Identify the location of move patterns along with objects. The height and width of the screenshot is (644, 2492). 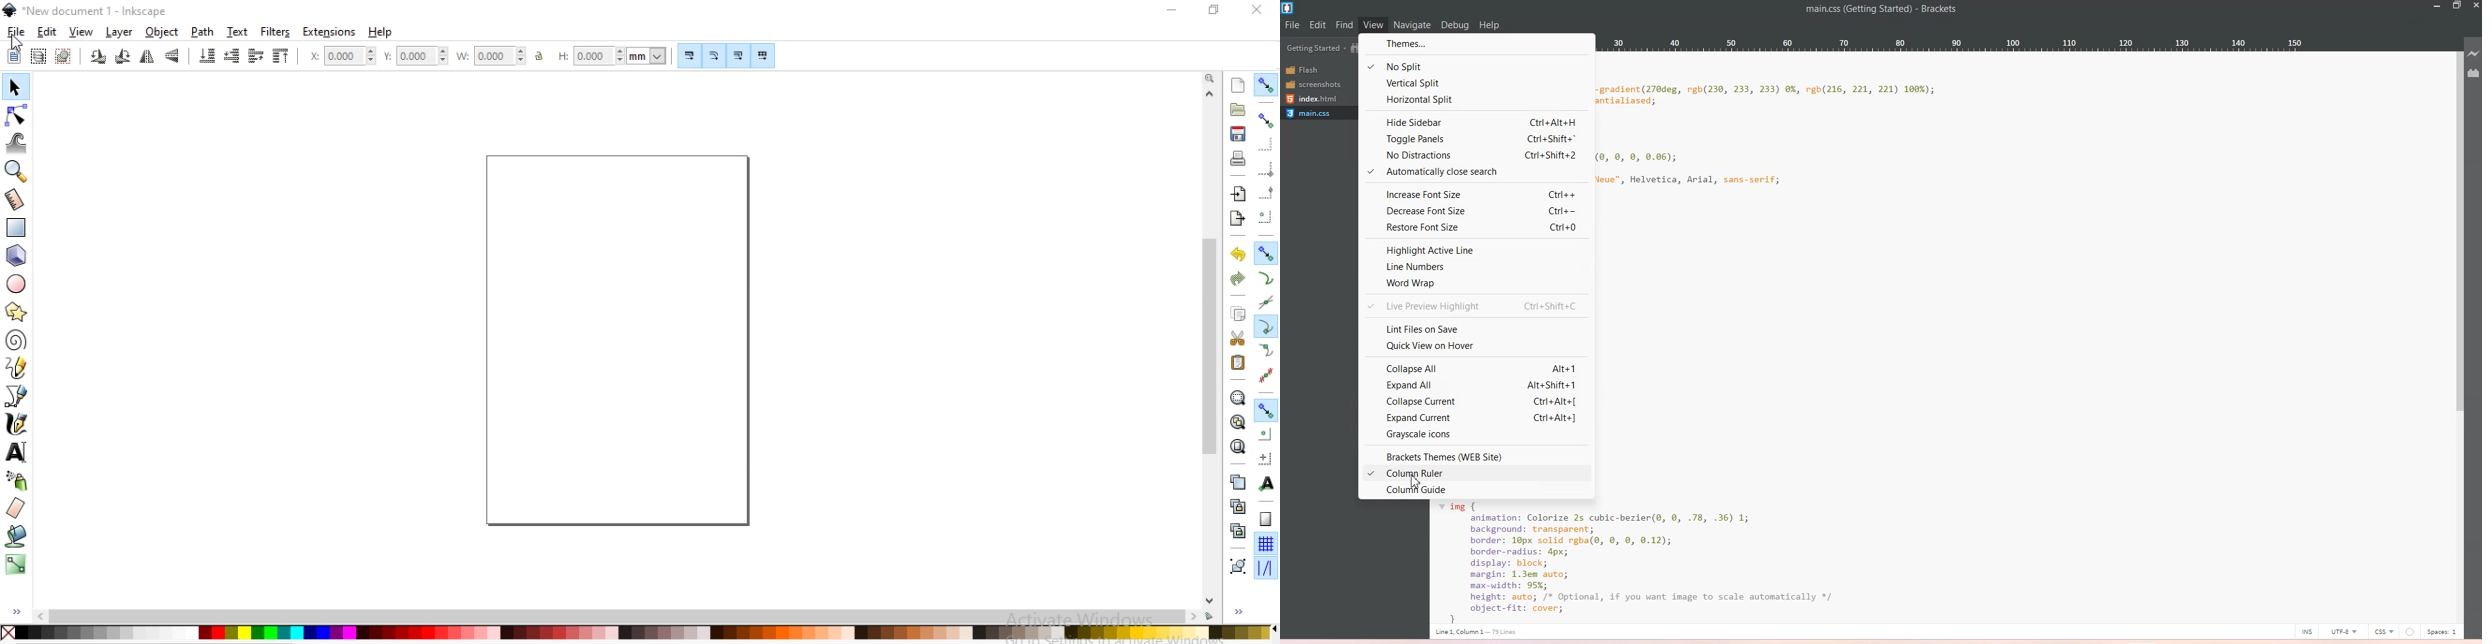
(762, 56).